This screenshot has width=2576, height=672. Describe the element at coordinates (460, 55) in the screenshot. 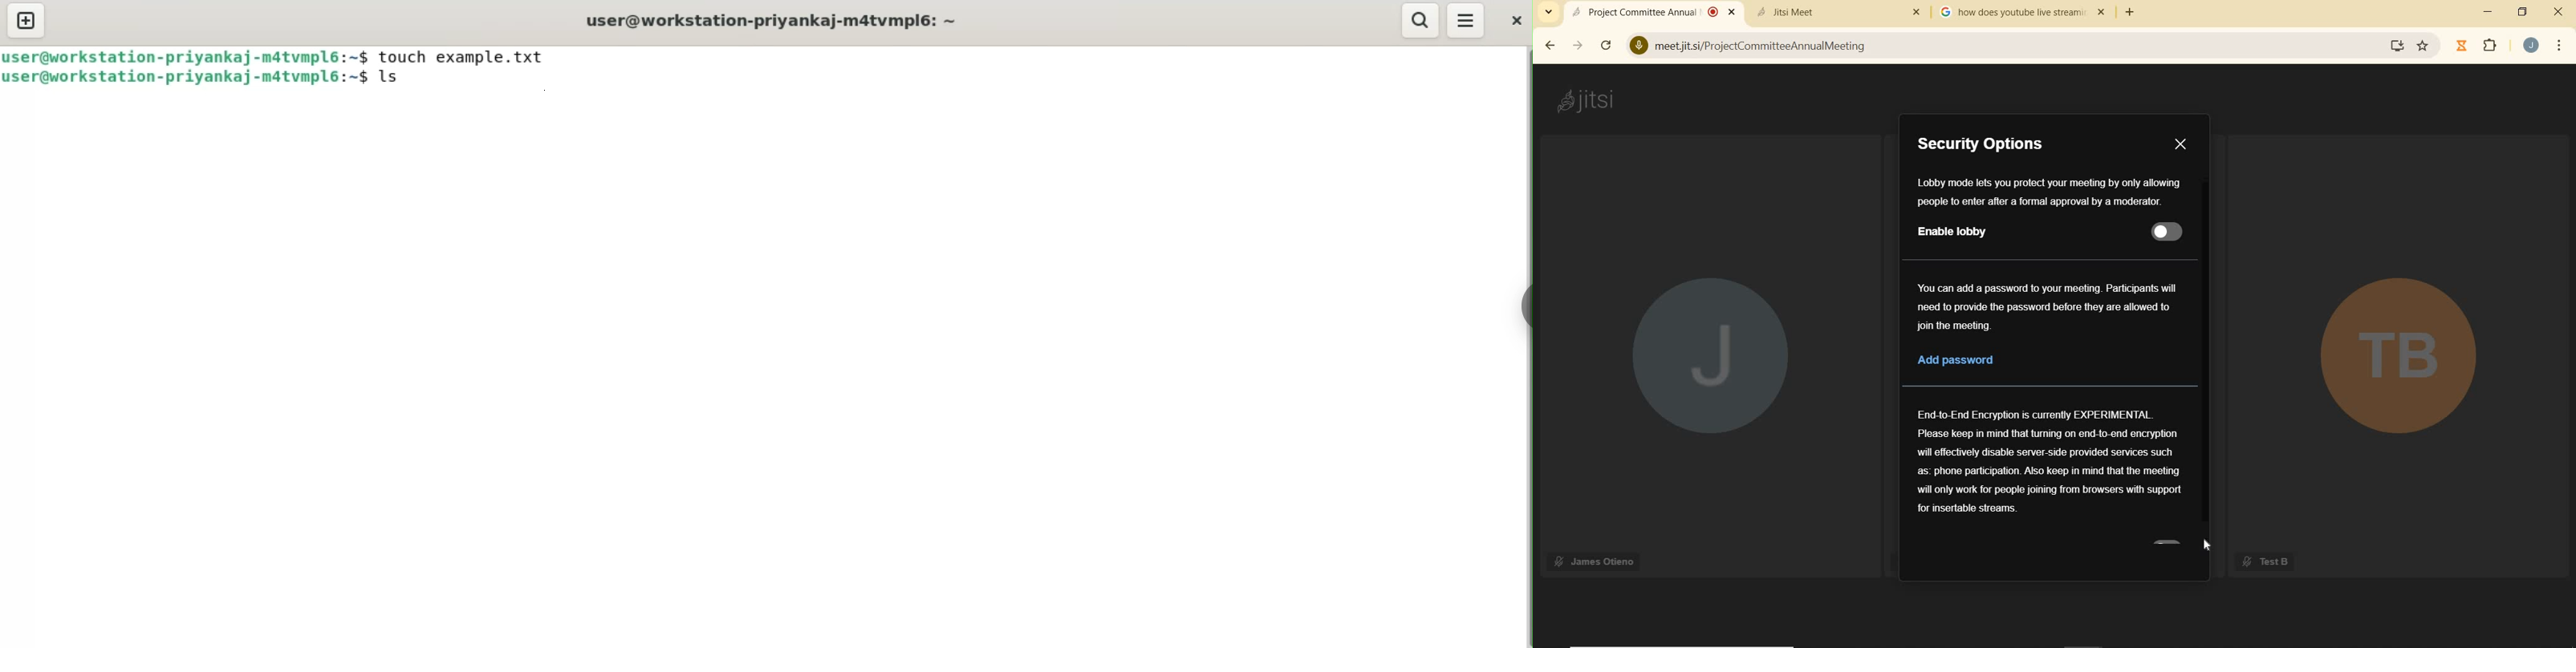

I see `touch example. txt` at that location.